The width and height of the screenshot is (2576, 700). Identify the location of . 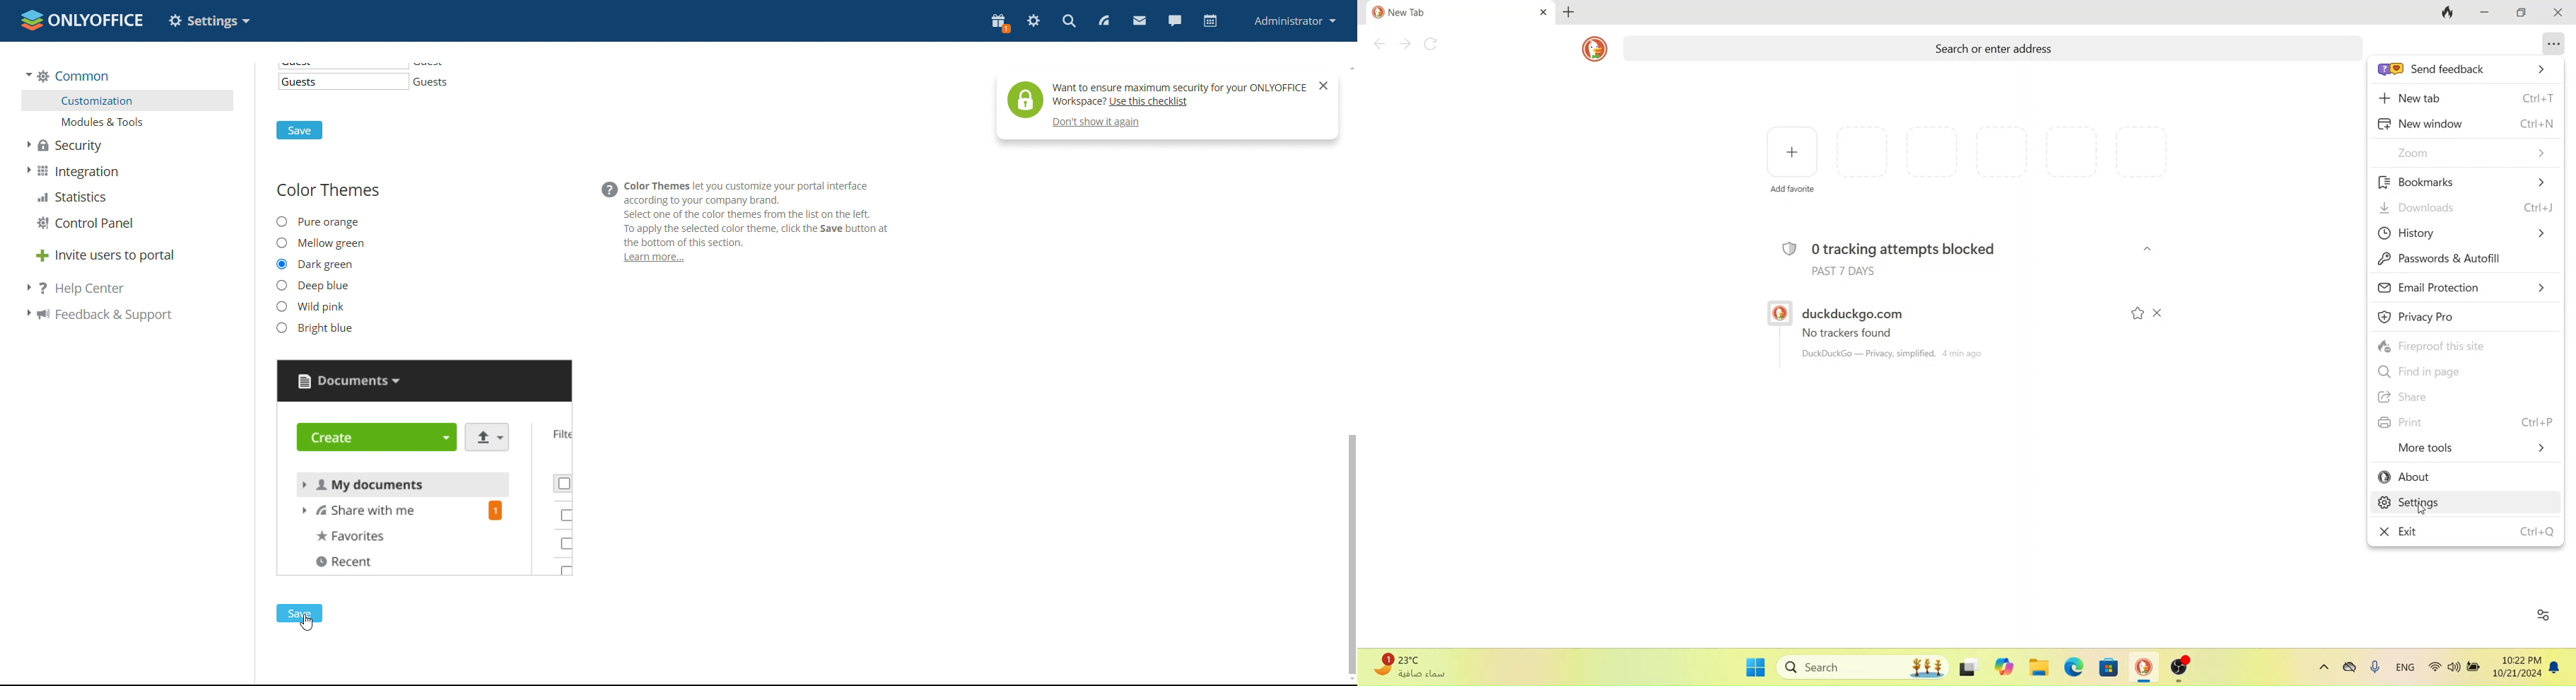
(2003, 668).